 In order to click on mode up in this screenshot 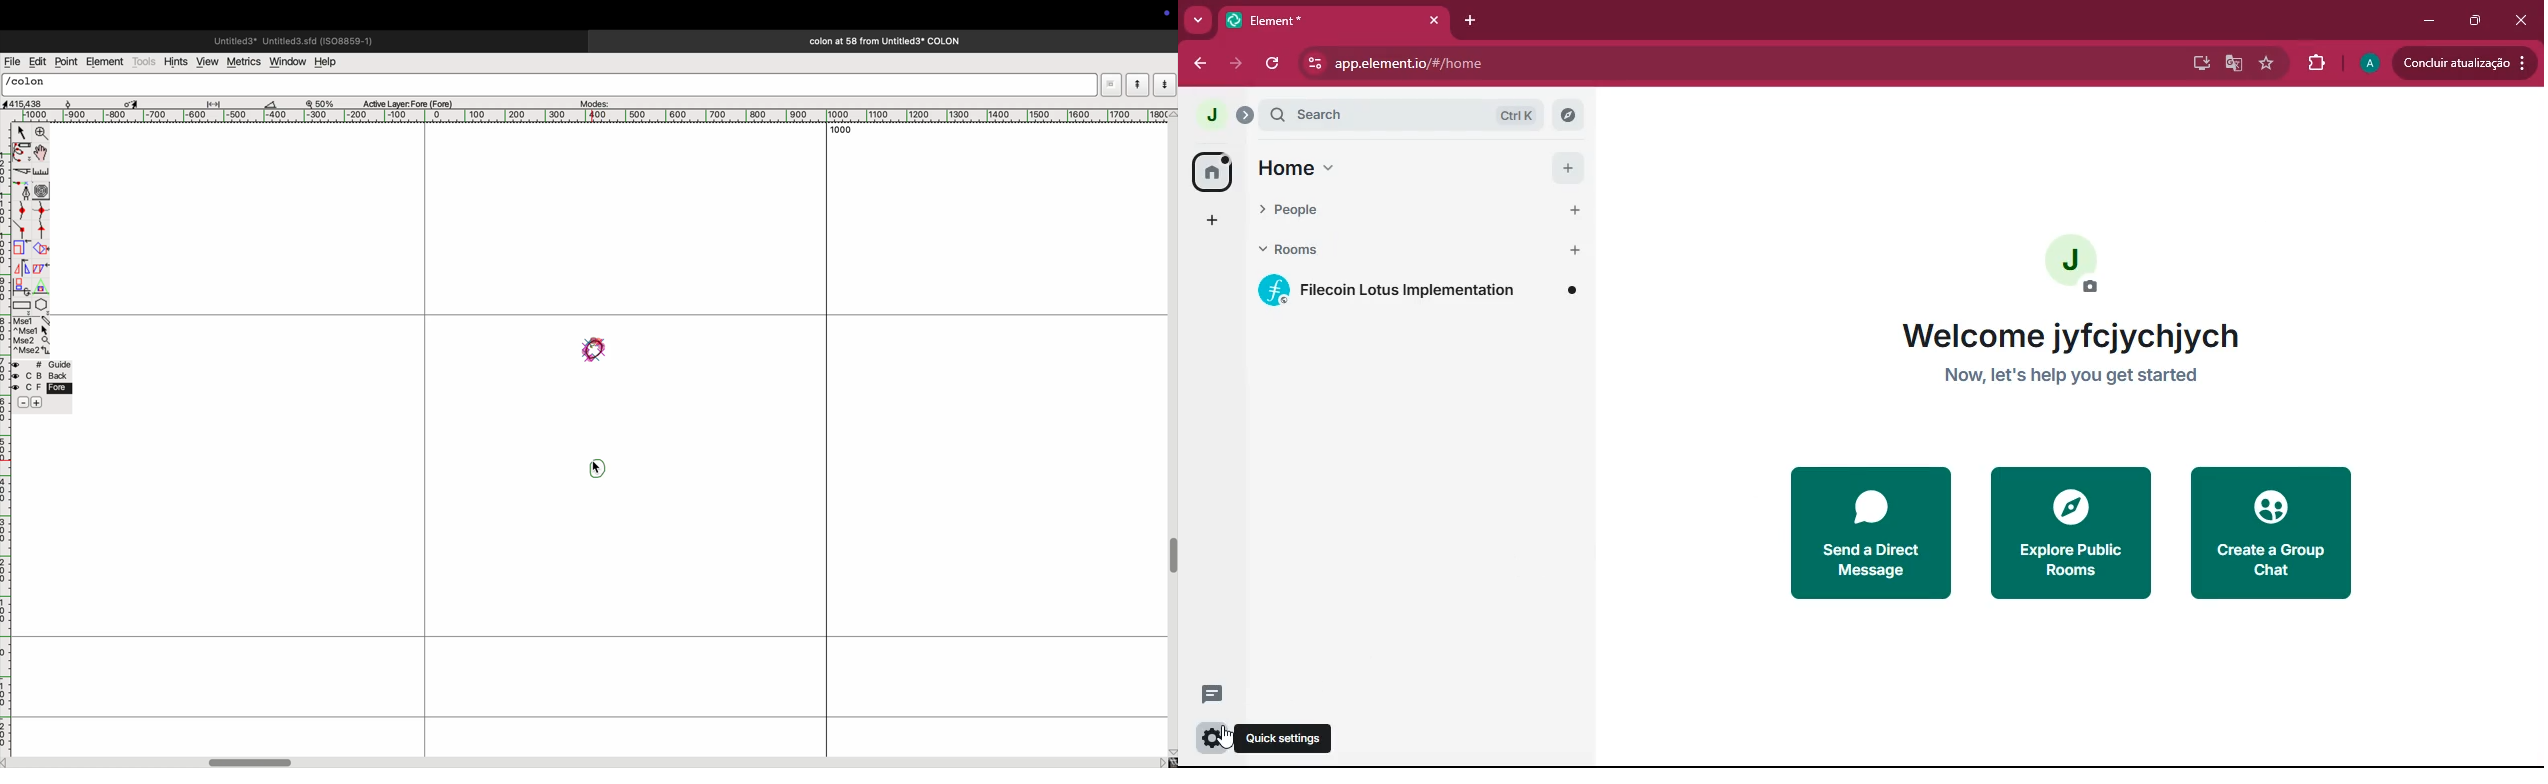, I will do `click(1137, 84)`.